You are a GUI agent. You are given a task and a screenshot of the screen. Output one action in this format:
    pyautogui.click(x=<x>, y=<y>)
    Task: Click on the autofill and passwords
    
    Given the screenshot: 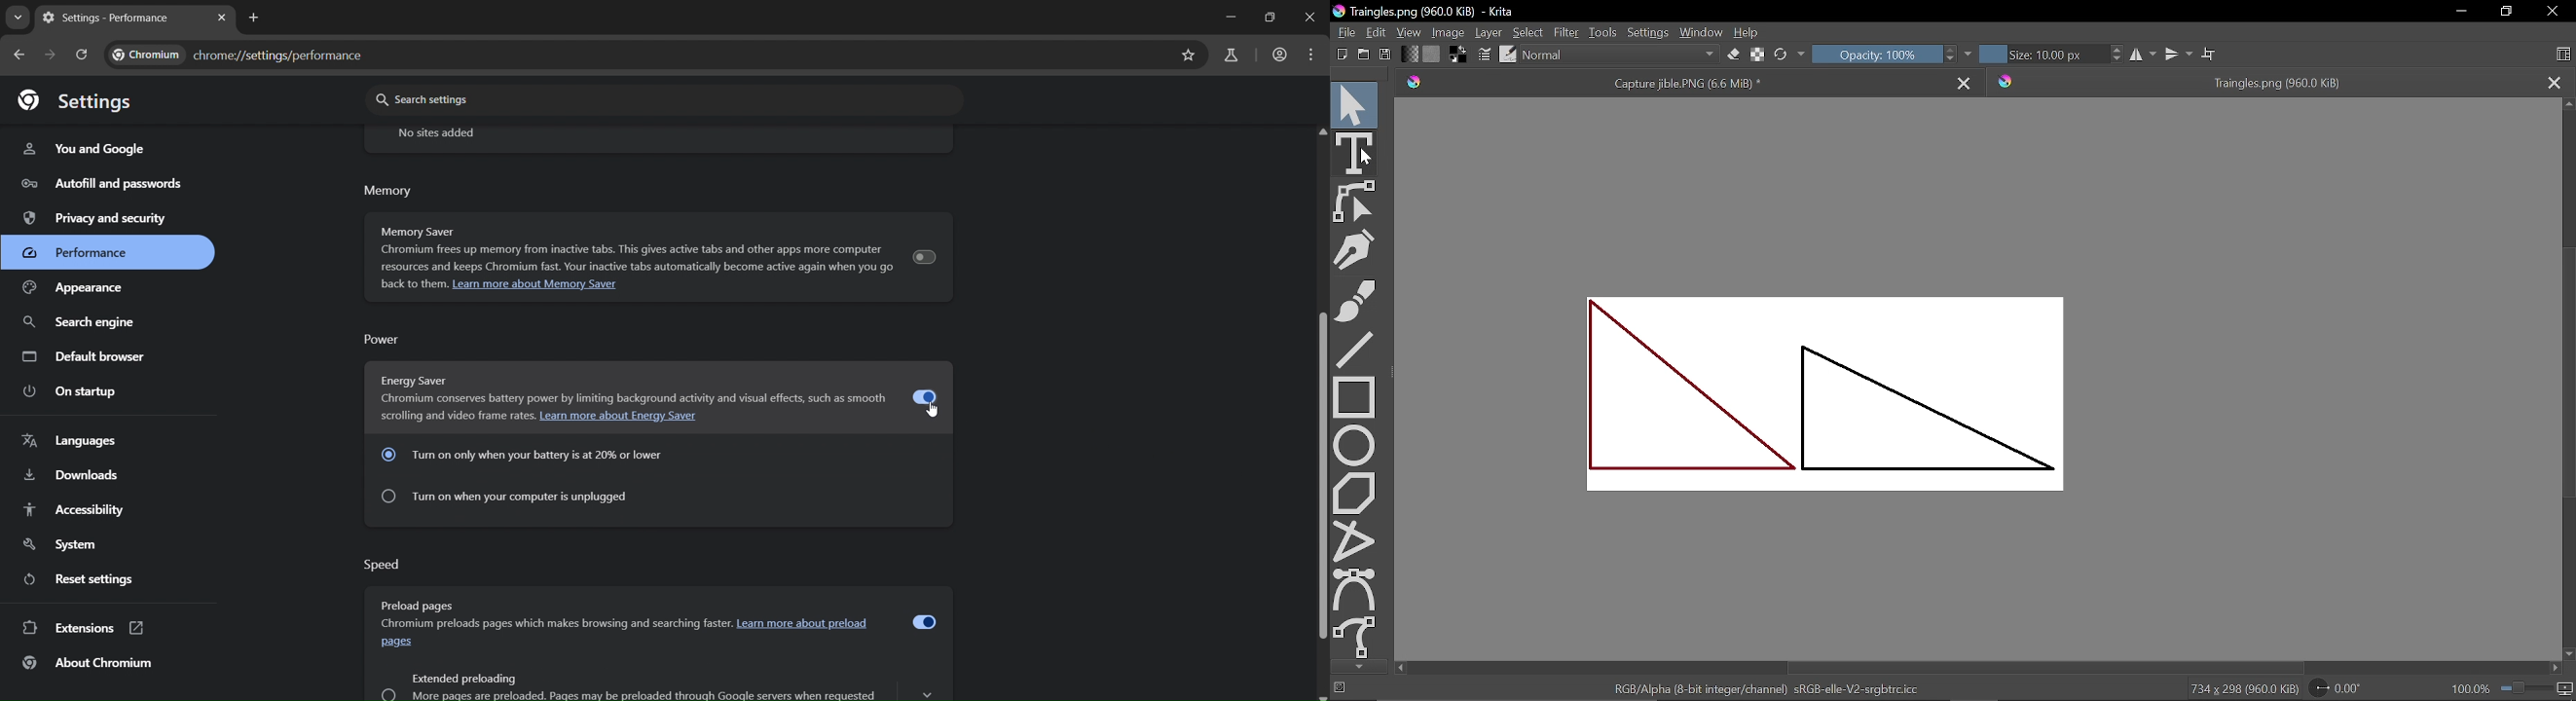 What is the action you would take?
    pyautogui.click(x=105, y=185)
    